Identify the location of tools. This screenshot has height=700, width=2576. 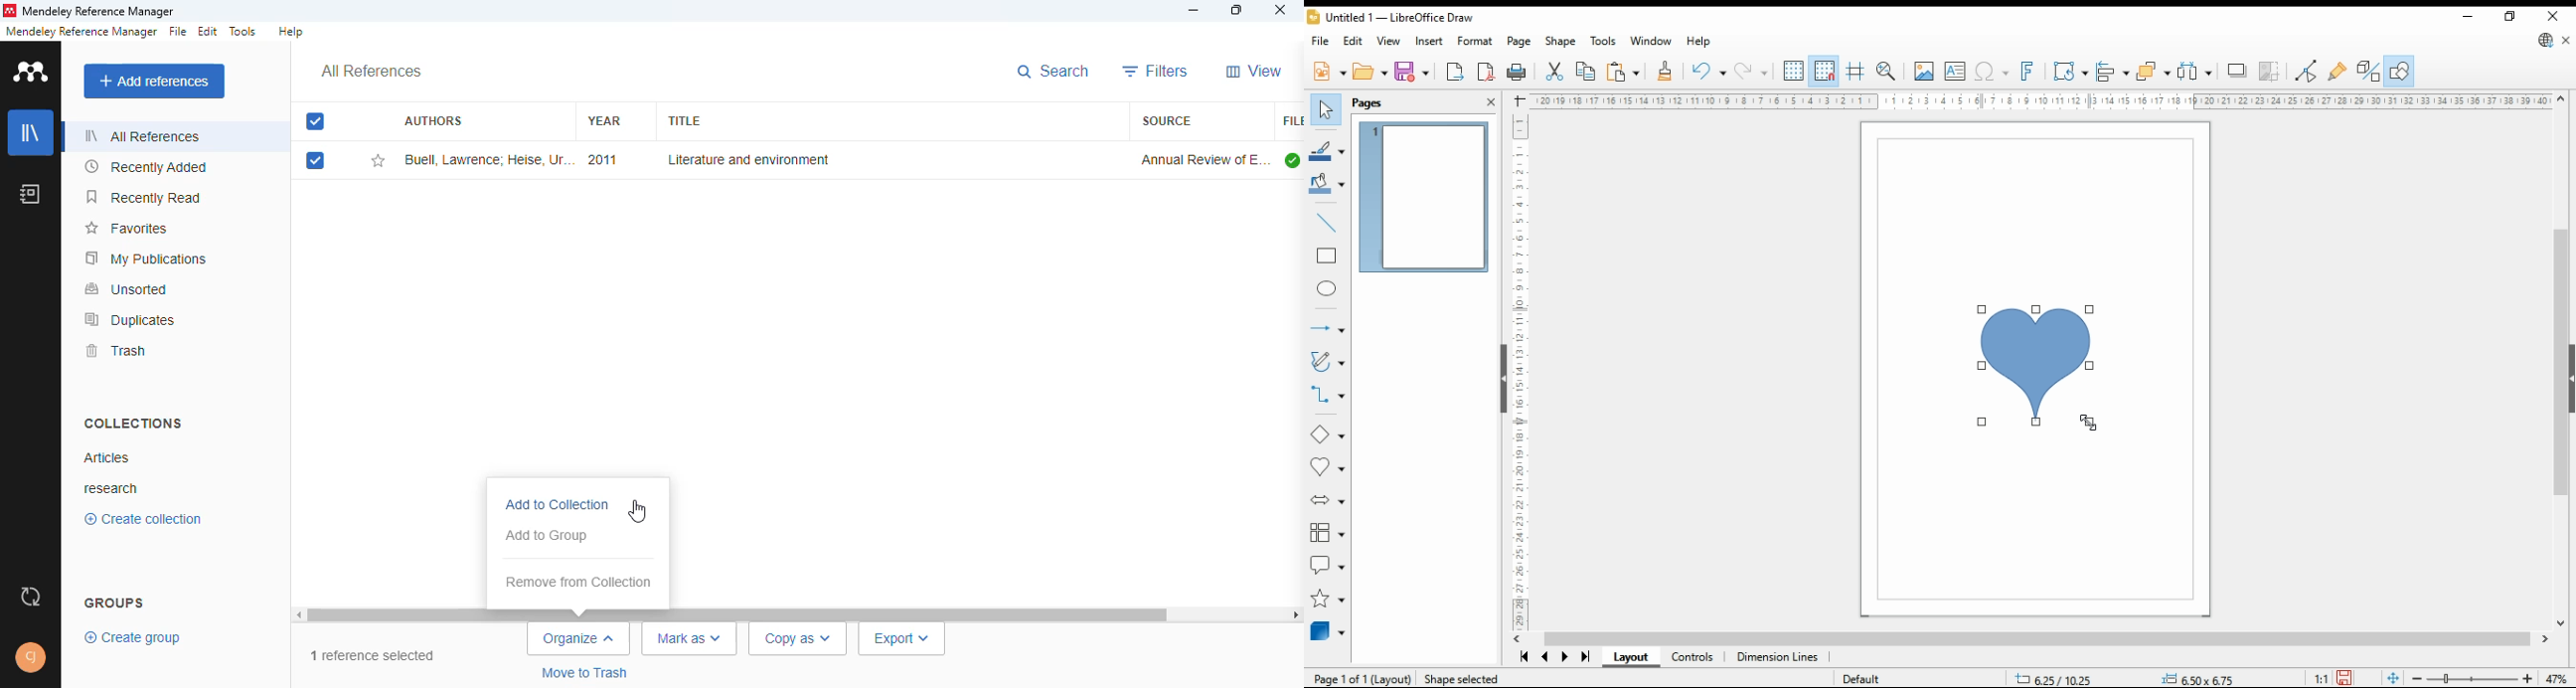
(1604, 41).